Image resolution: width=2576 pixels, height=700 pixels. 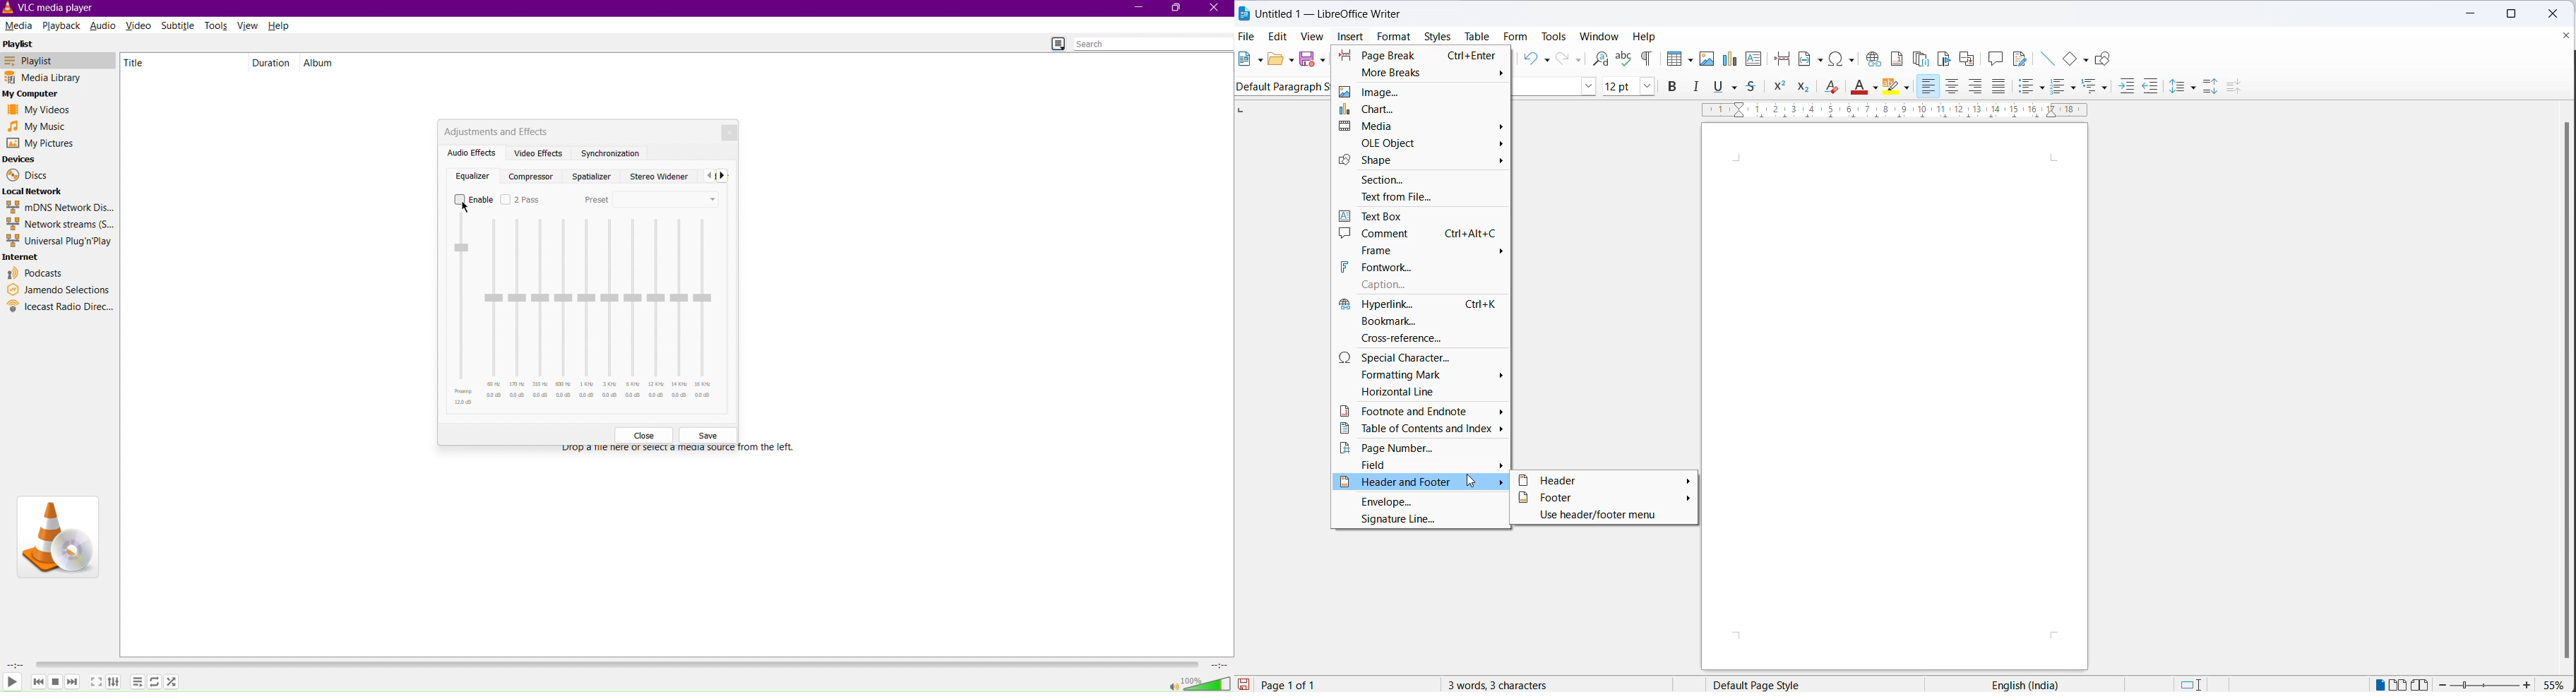 What do you see at coordinates (1562, 56) in the screenshot?
I see `redo` at bounding box center [1562, 56].